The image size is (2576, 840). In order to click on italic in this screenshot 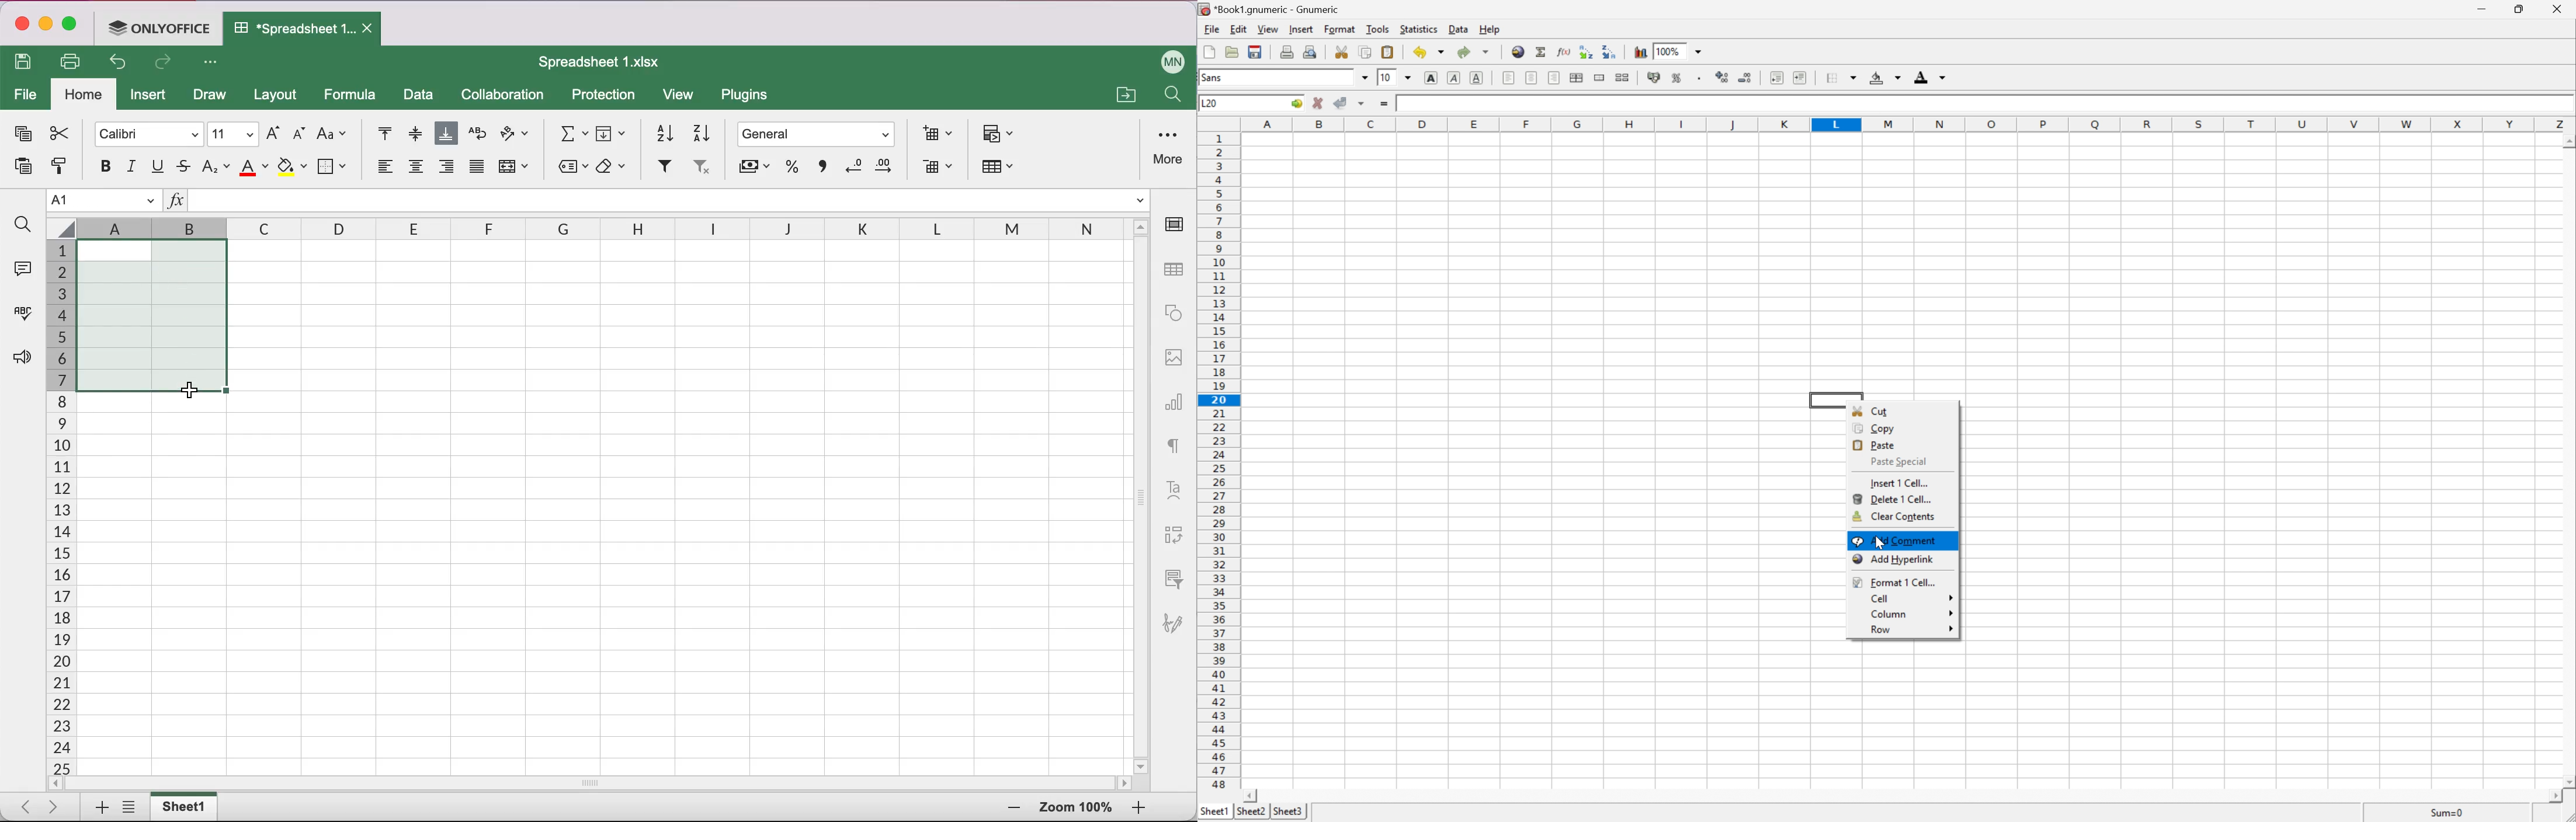, I will do `click(133, 166)`.